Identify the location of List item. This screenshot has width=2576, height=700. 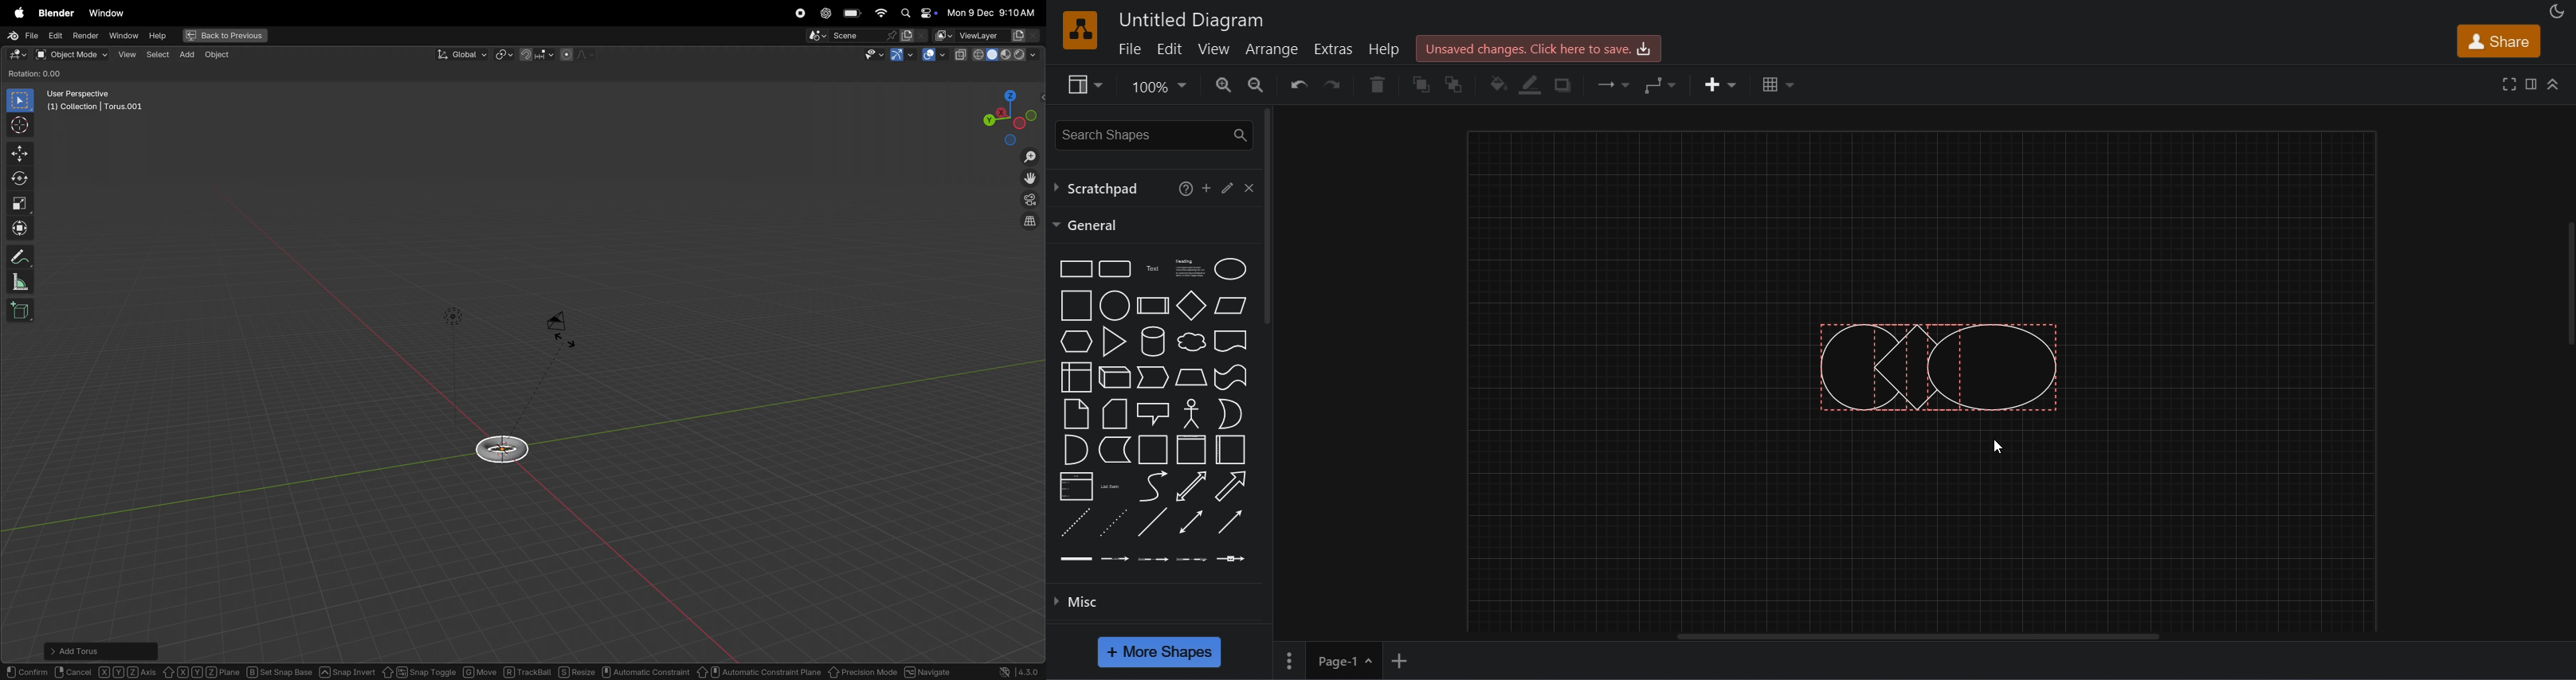
(1112, 486).